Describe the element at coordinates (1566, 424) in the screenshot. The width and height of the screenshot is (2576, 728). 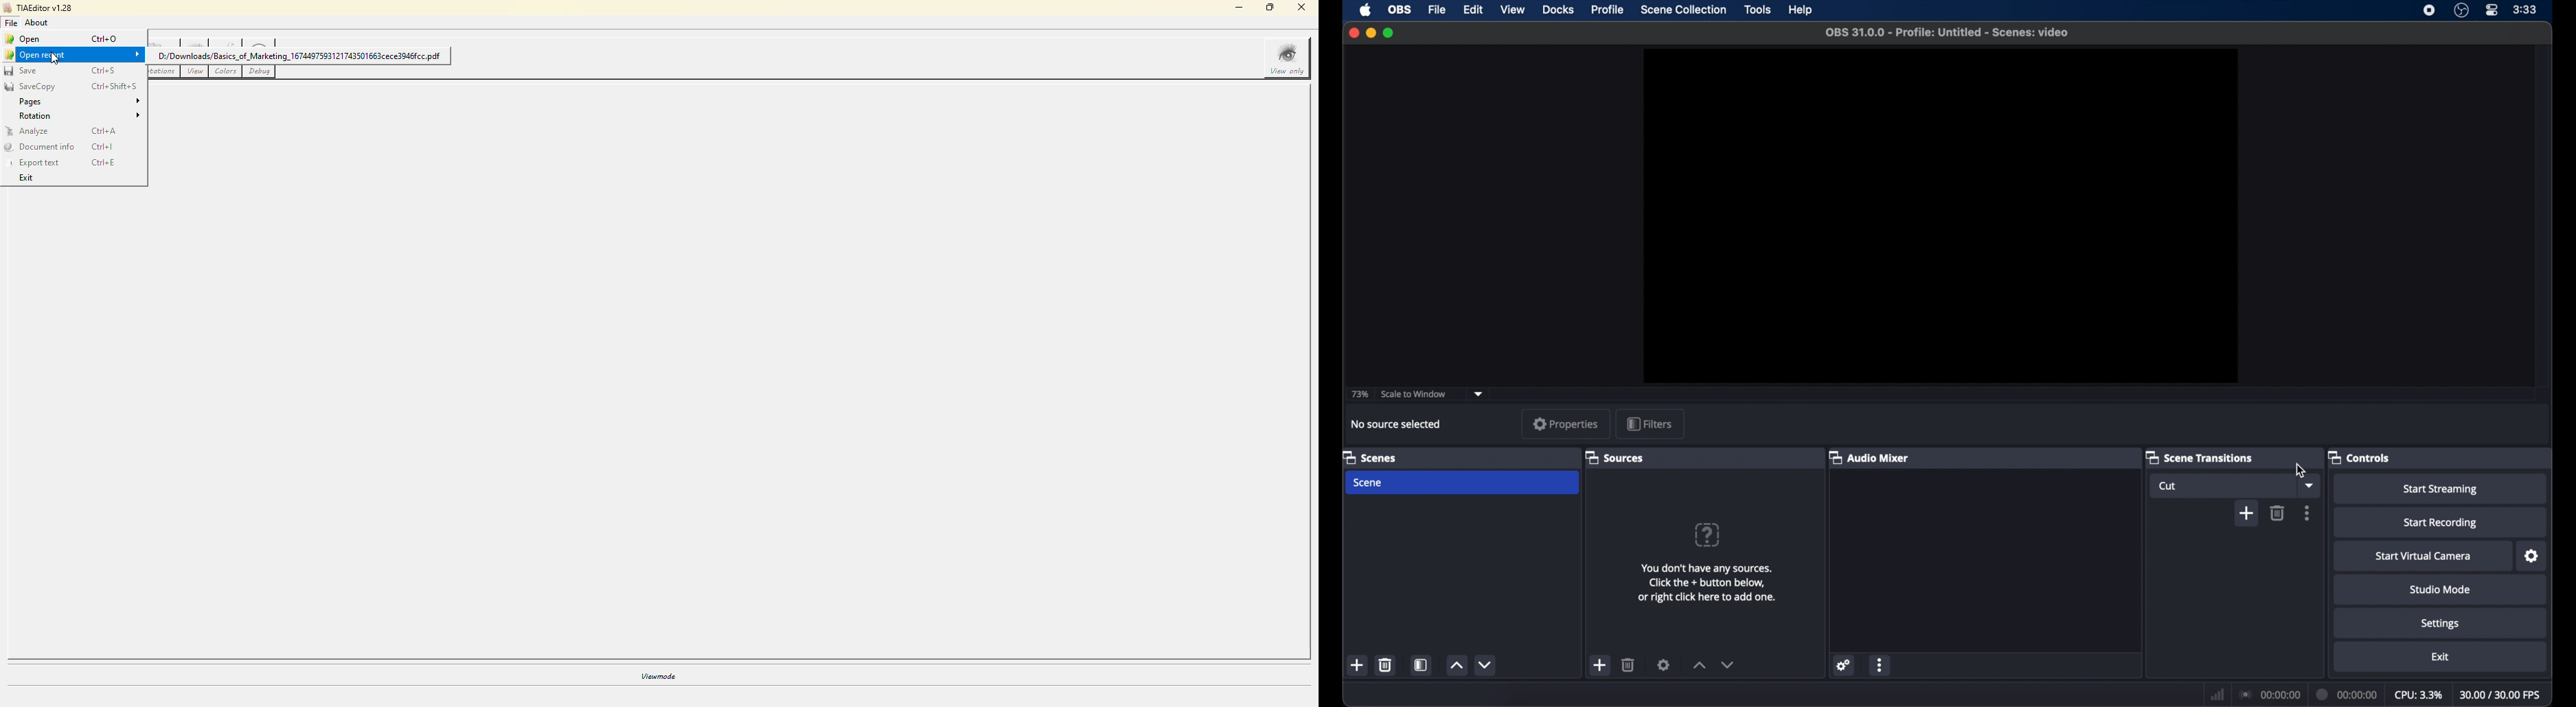
I see `properties` at that location.